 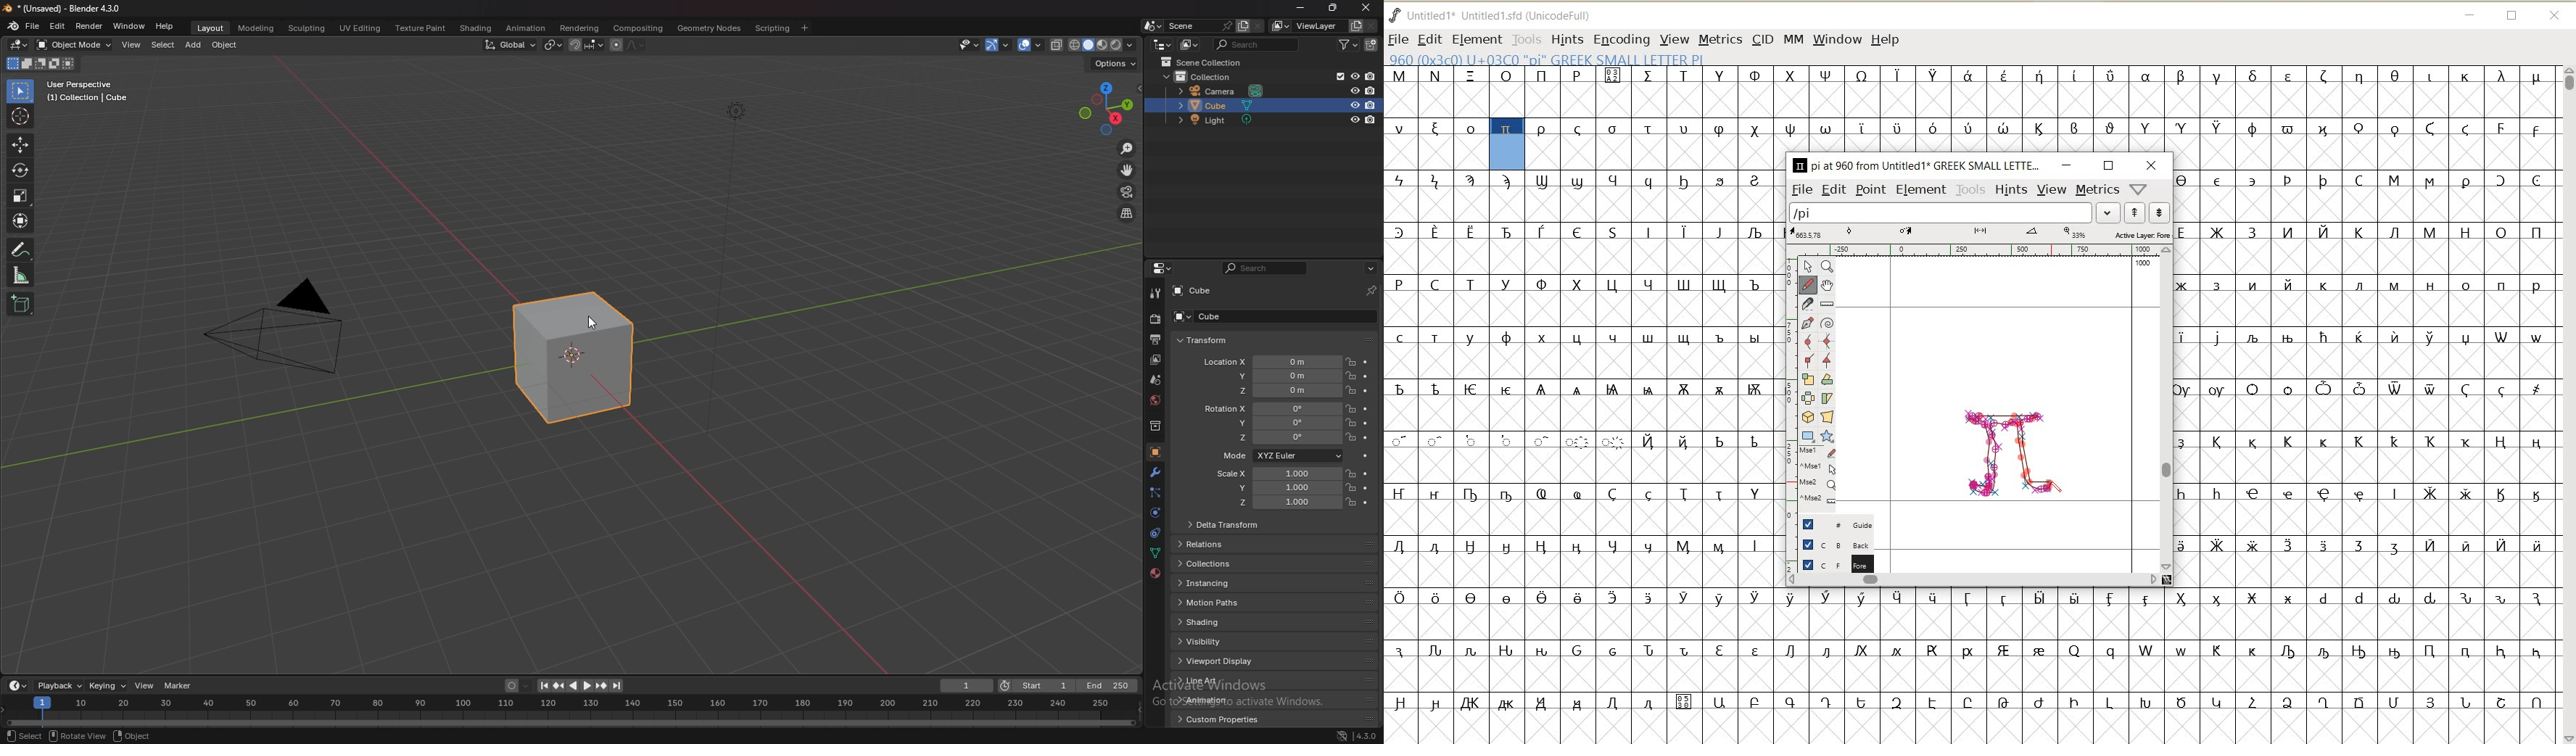 I want to click on start, so click(x=1038, y=685).